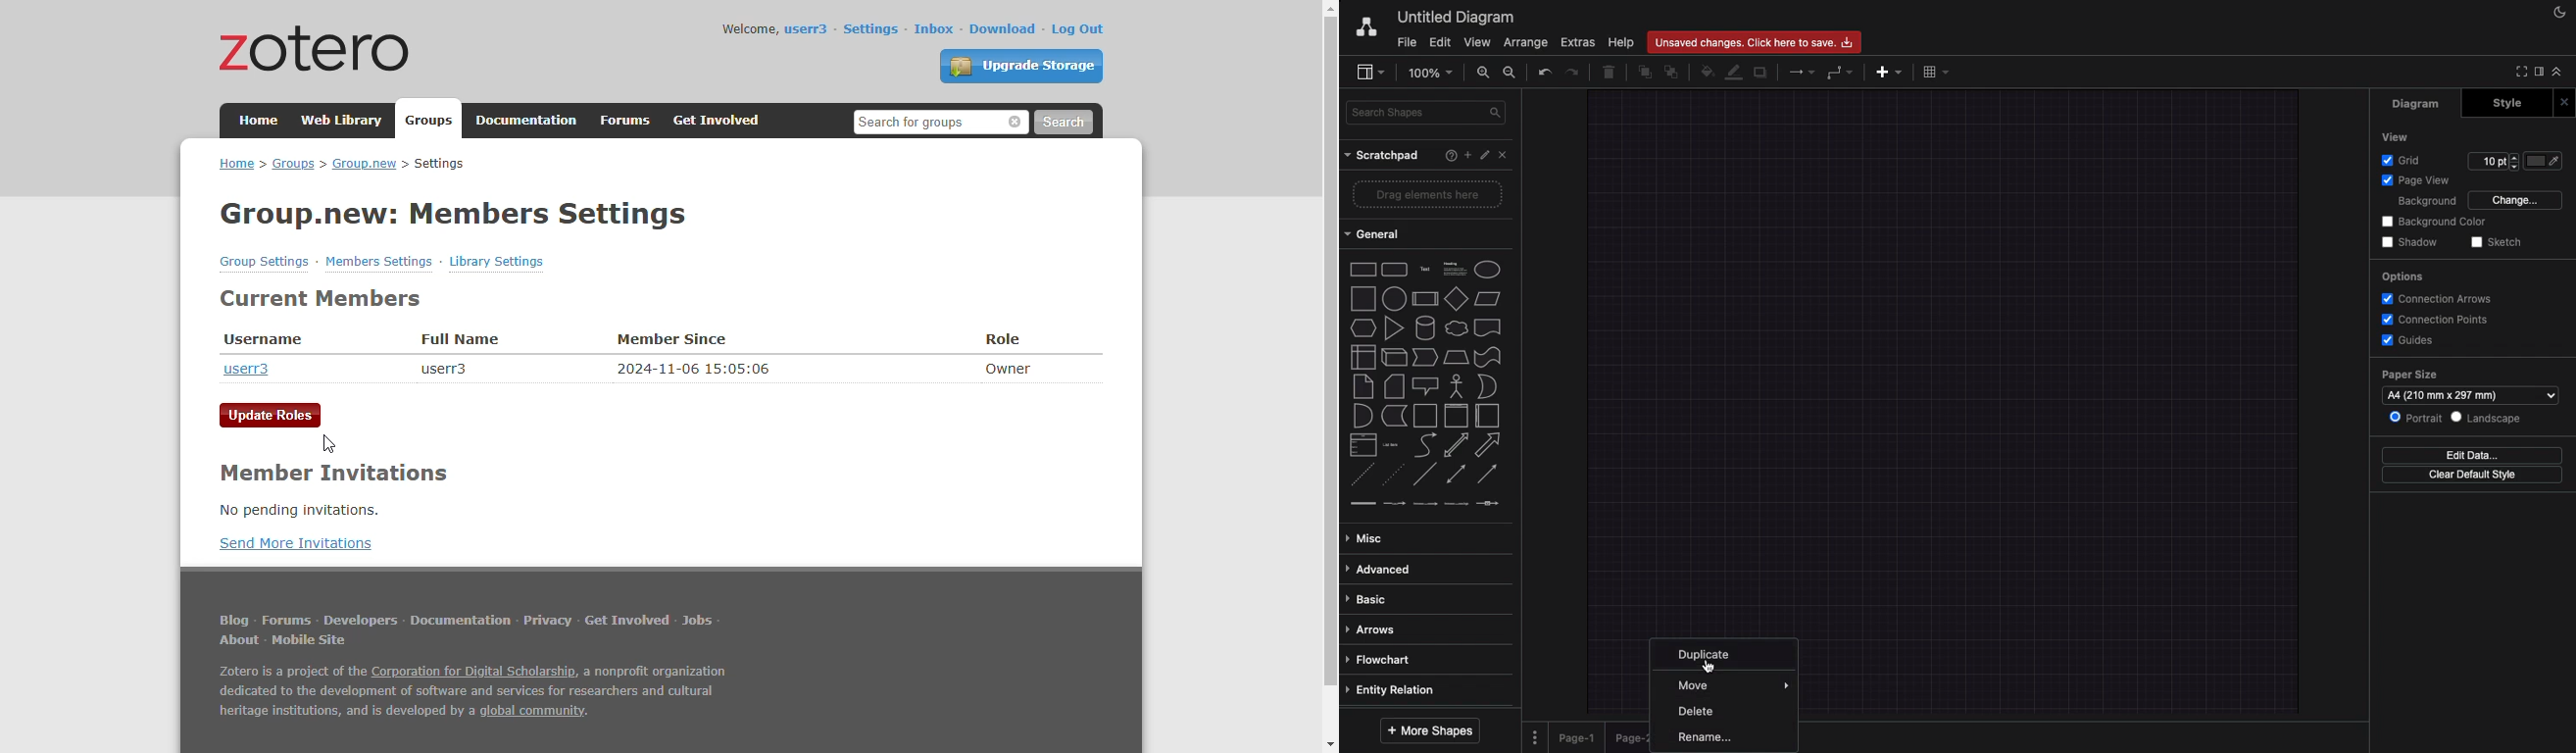 The height and width of the screenshot is (756, 2576). I want to click on group.new: members settings, so click(455, 214).